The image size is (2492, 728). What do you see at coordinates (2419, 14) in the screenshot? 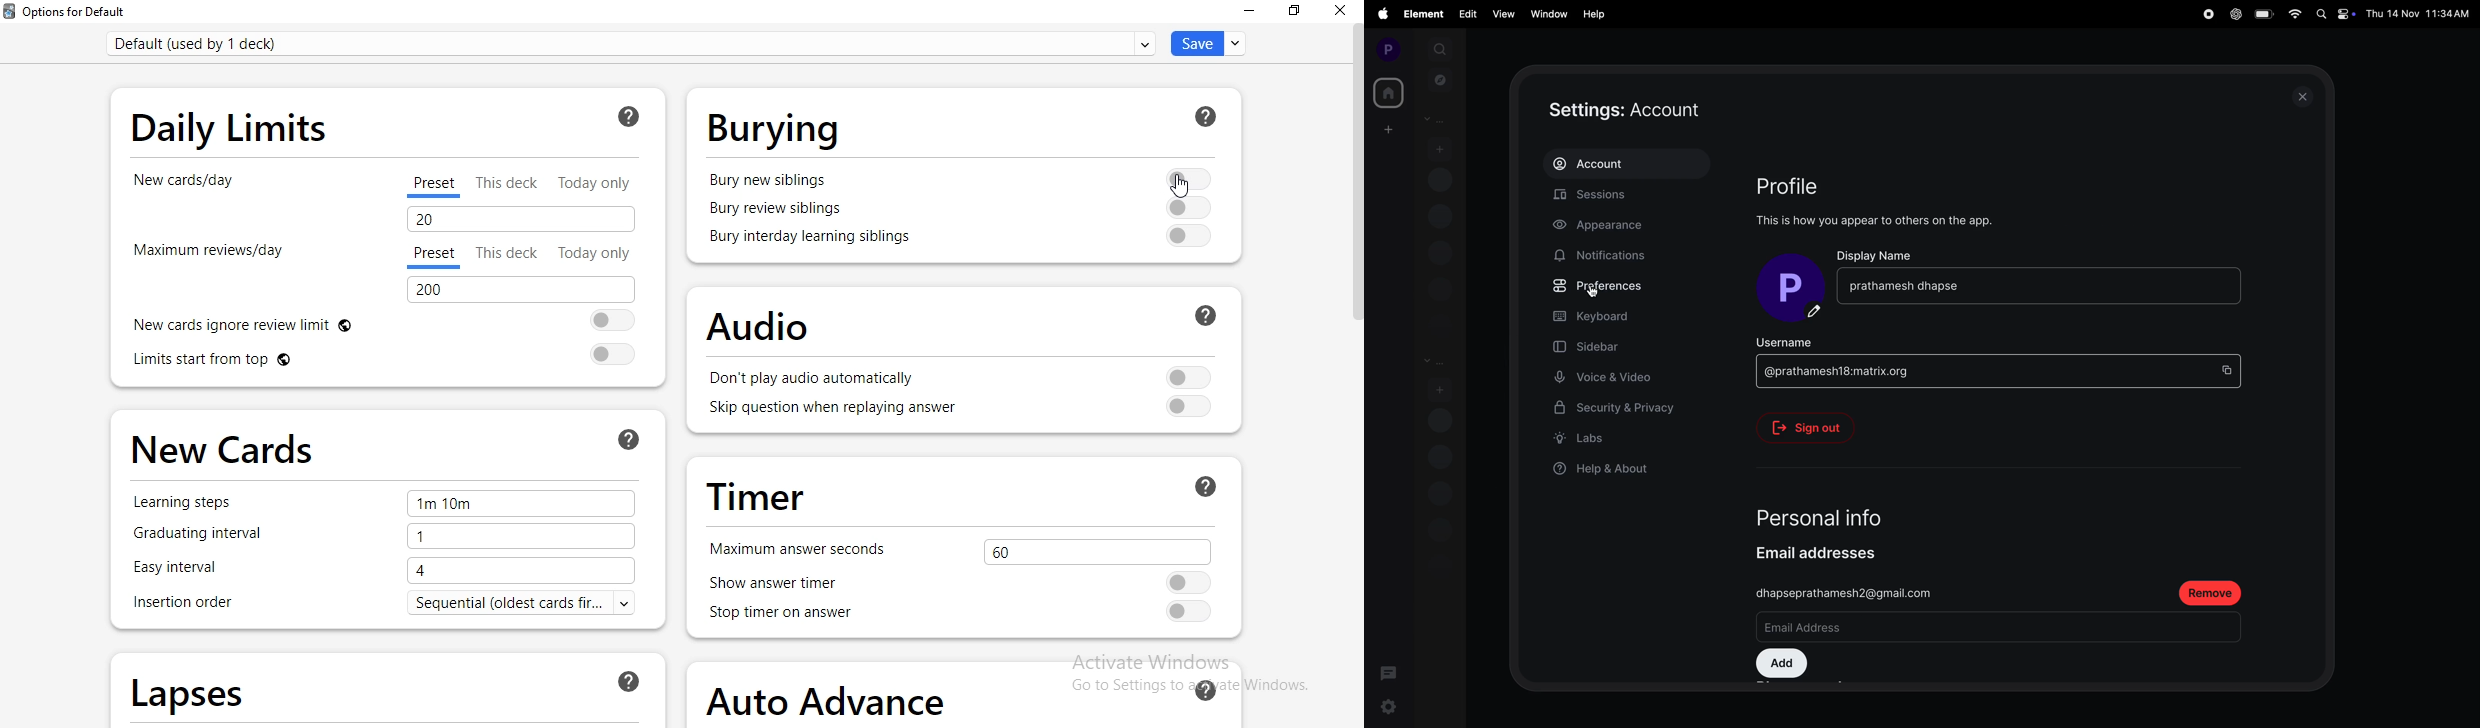
I see `Date and time` at bounding box center [2419, 14].